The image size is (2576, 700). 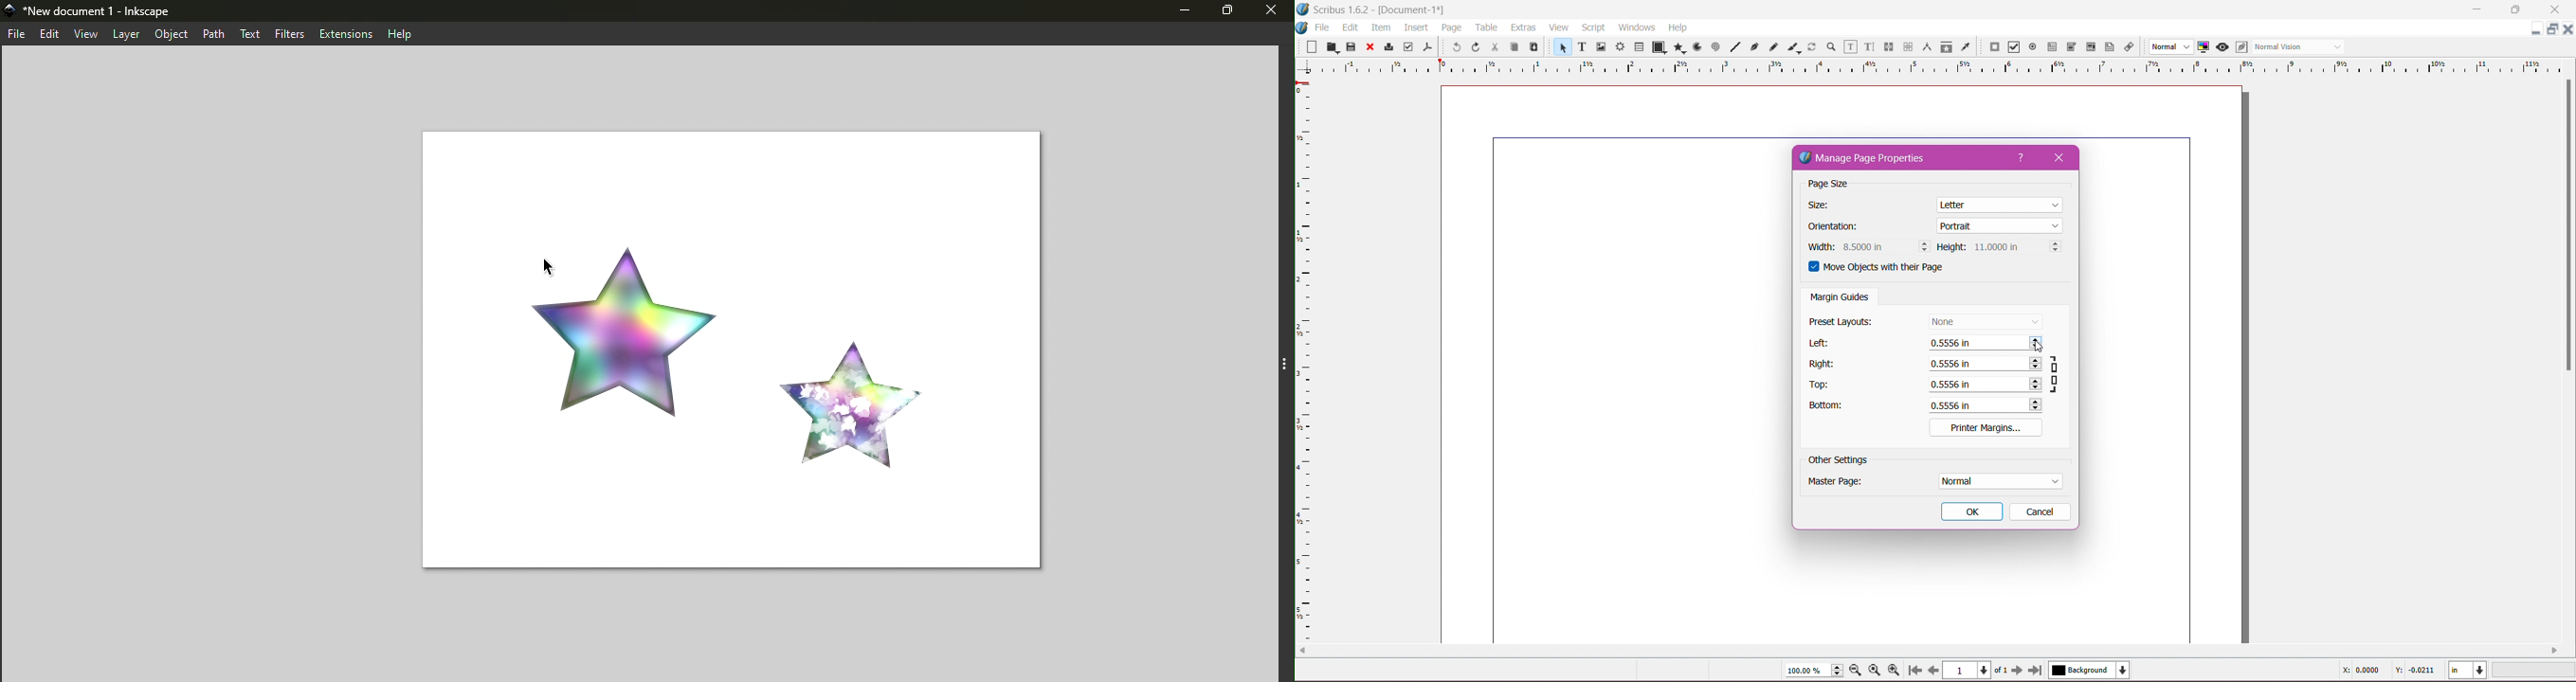 What do you see at coordinates (344, 33) in the screenshot?
I see `extensions` at bounding box center [344, 33].